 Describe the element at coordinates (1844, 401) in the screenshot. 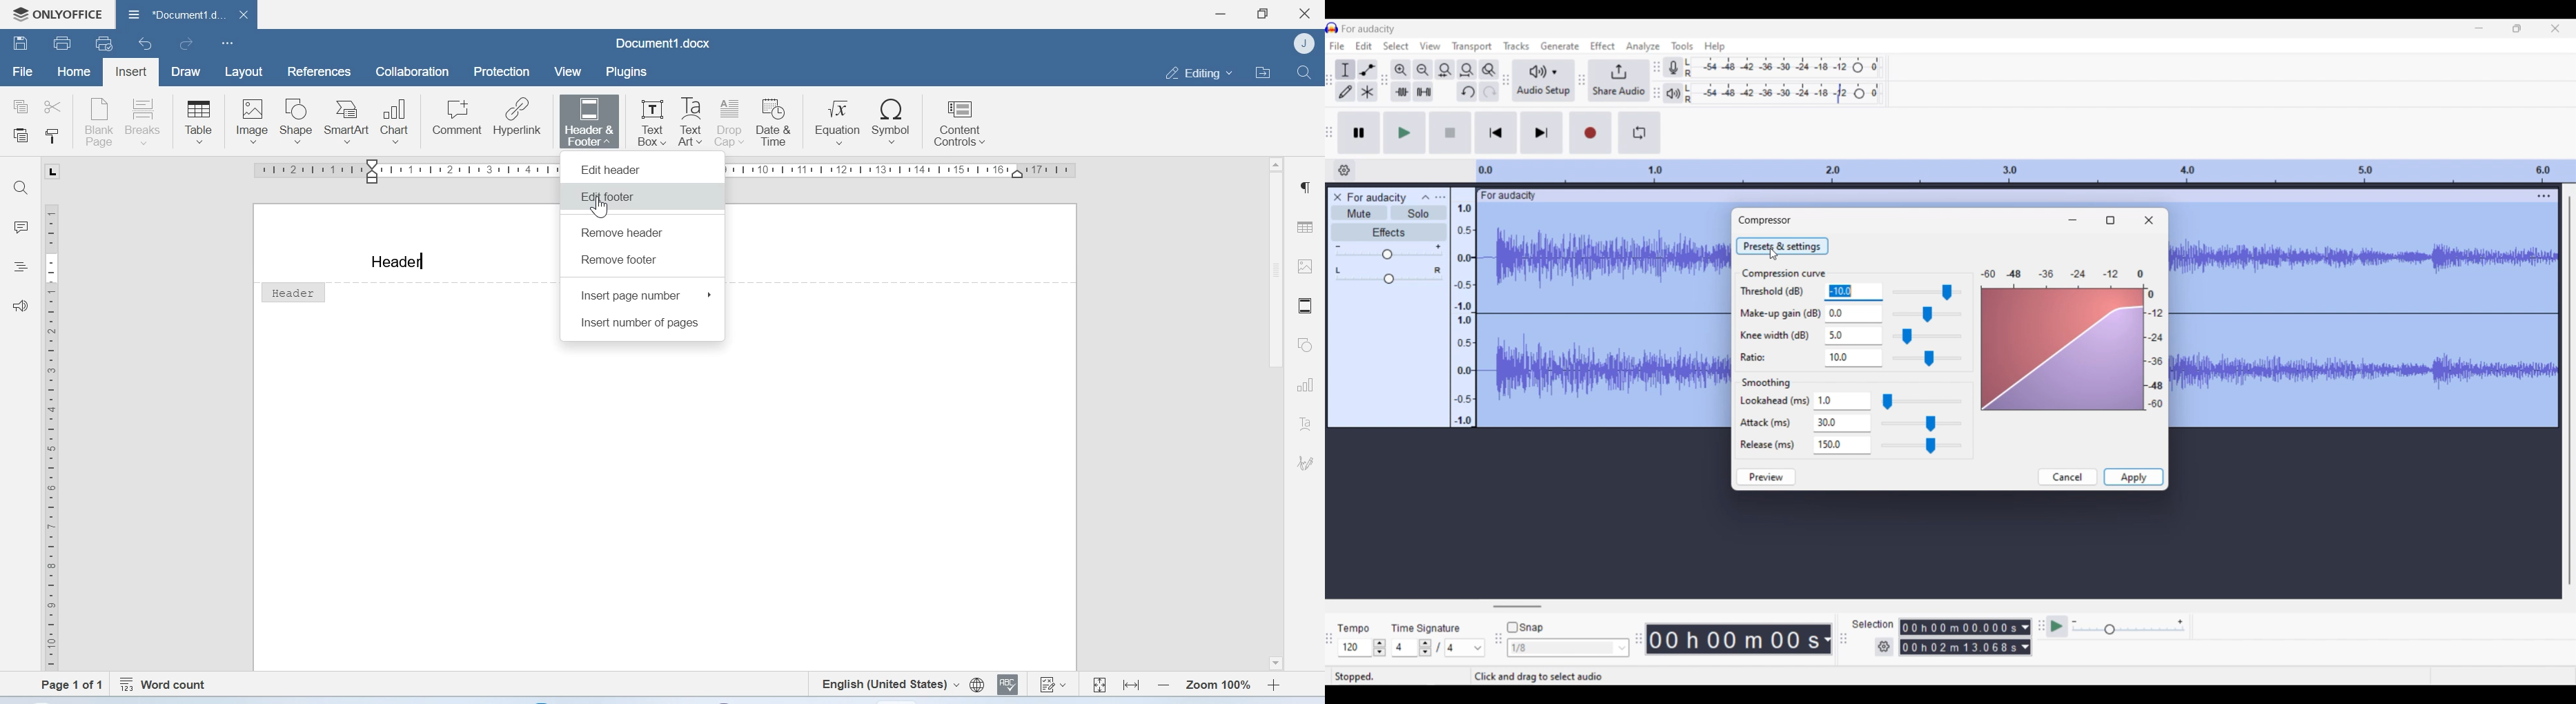

I see `Text box for Lookahead` at that location.